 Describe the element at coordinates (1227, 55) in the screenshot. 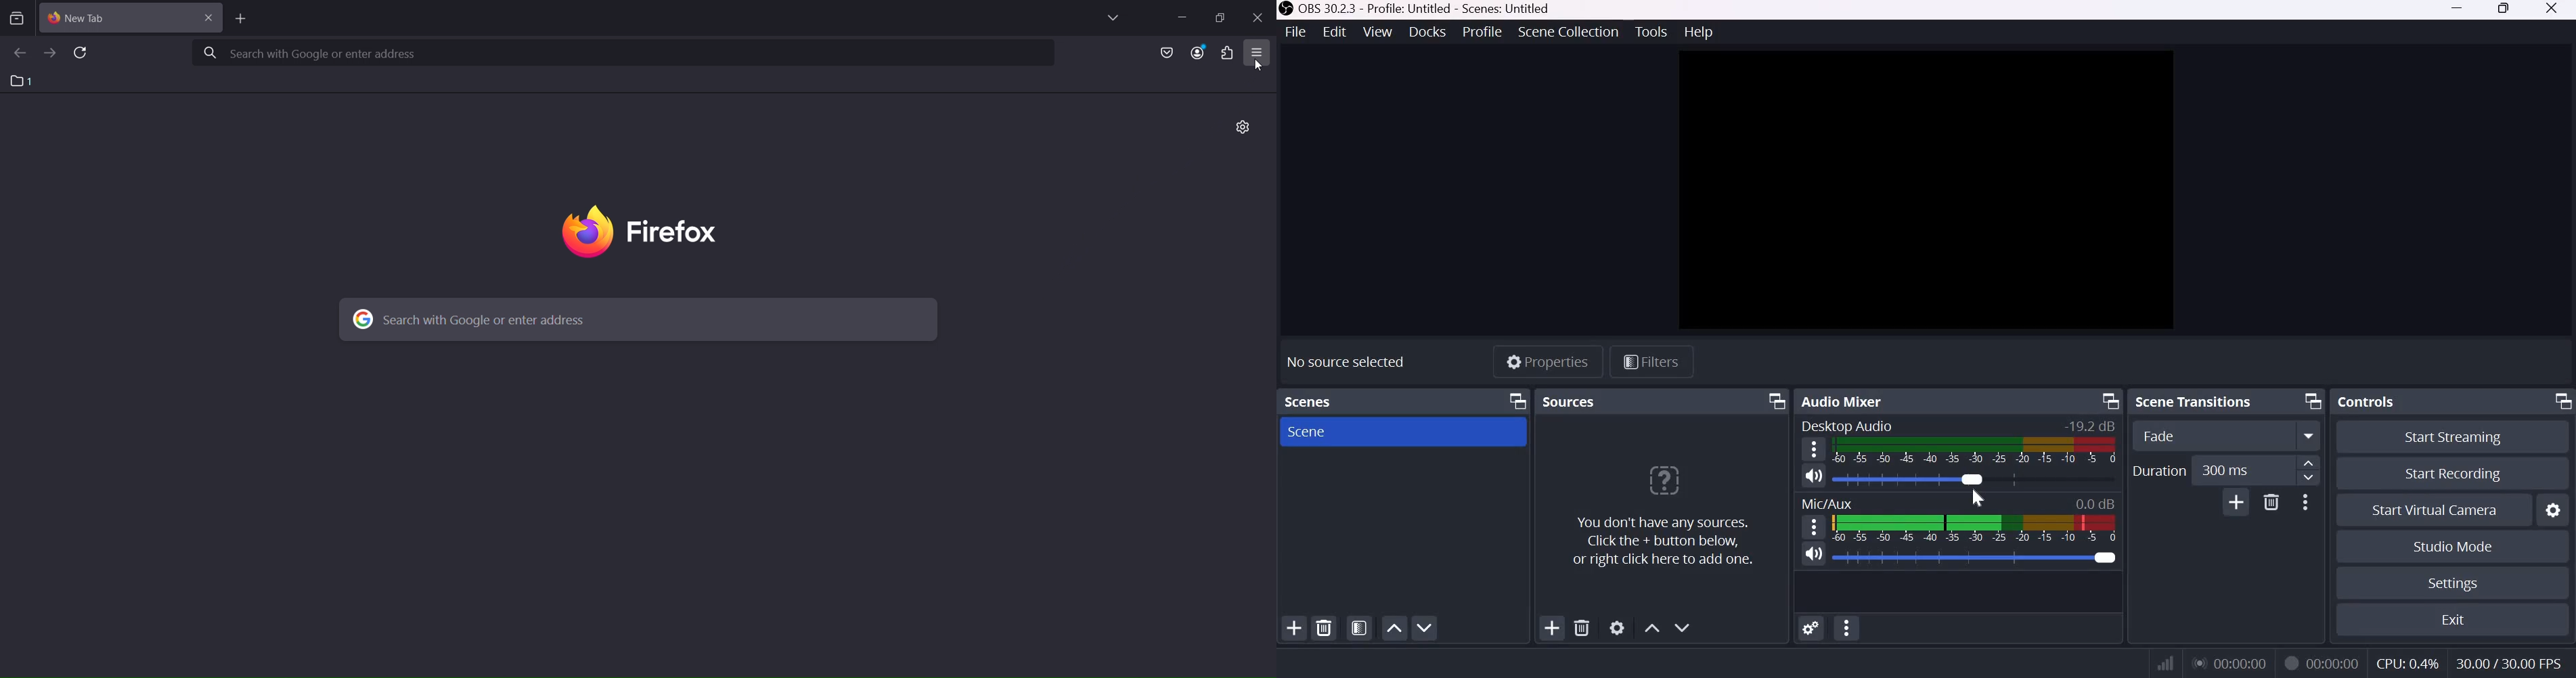

I see `extensions` at that location.